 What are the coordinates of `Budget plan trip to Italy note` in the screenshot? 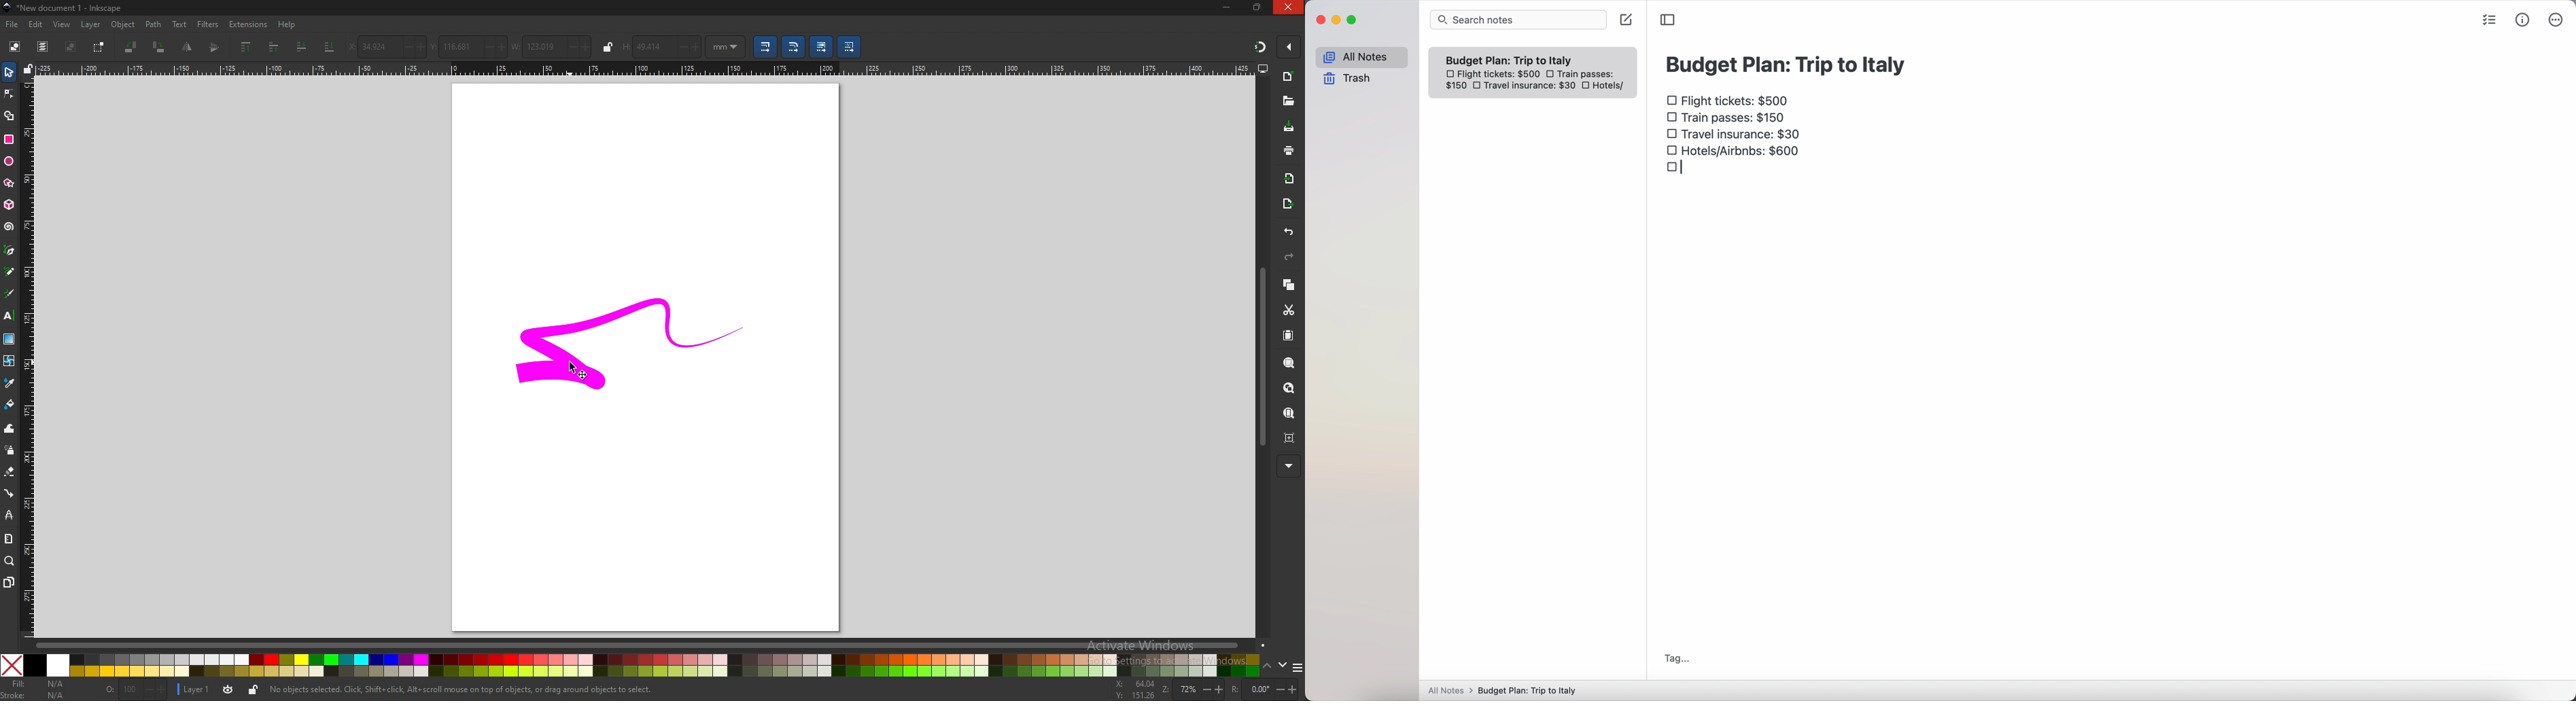 It's located at (1510, 60).